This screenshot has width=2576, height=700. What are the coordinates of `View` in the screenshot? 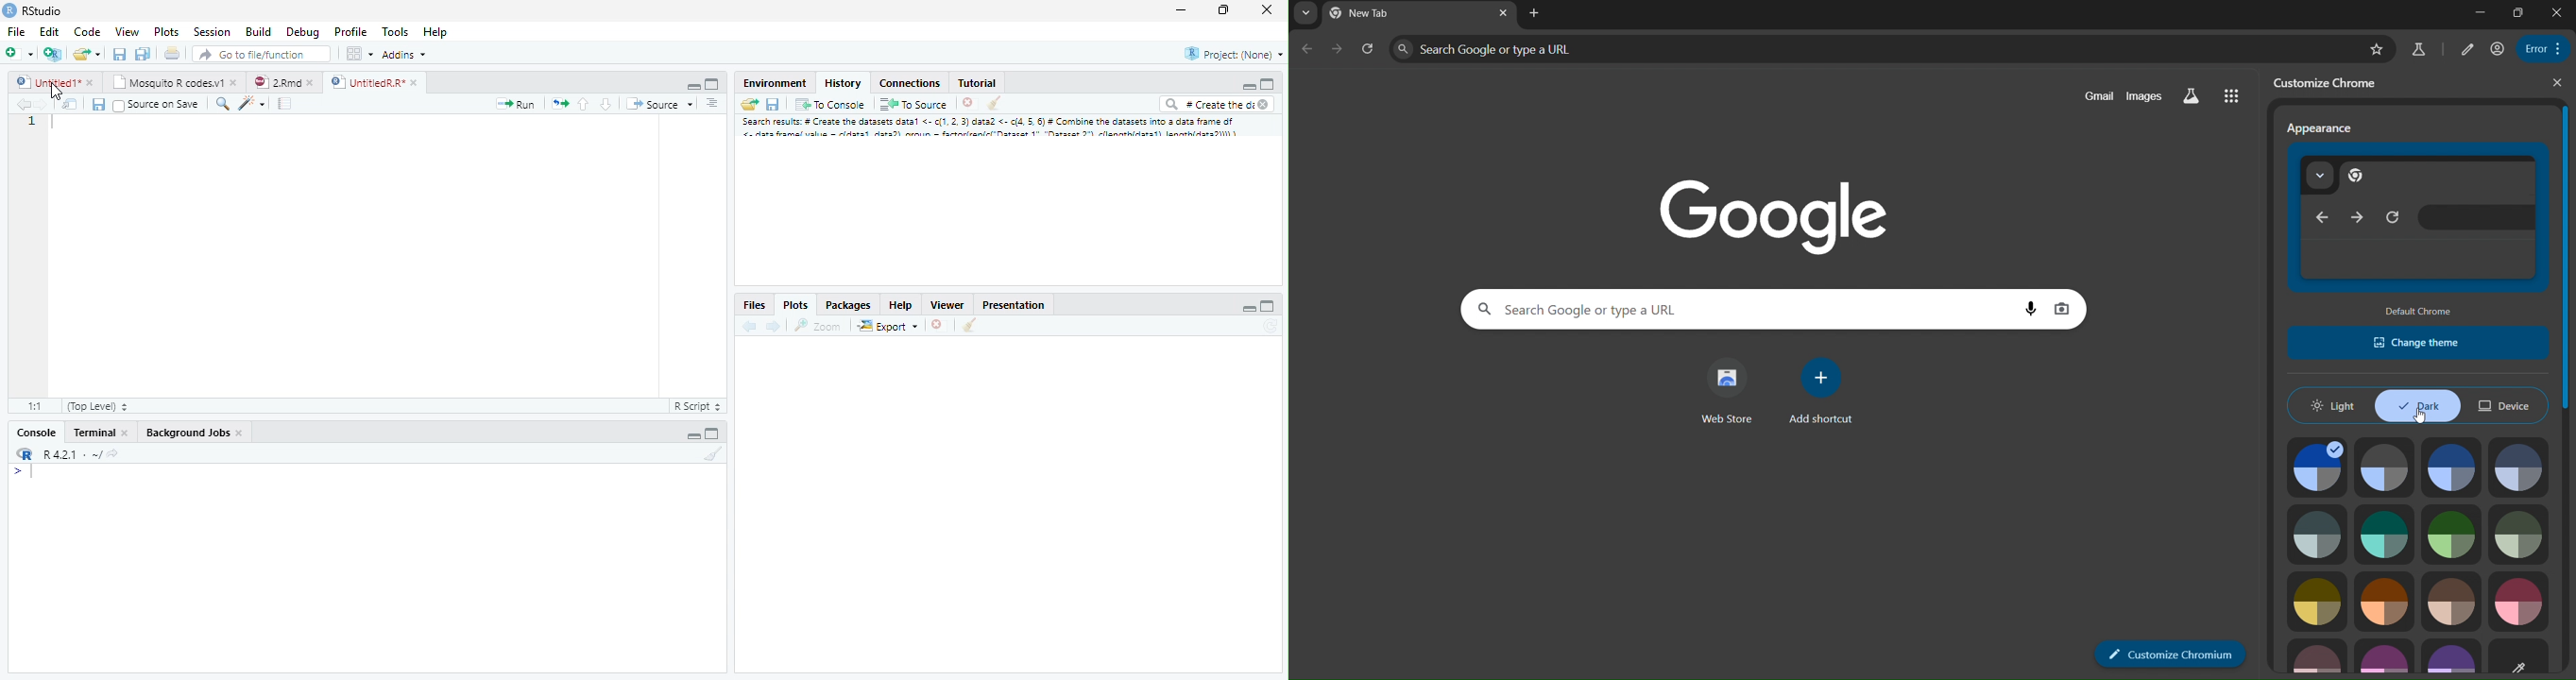 It's located at (126, 33).